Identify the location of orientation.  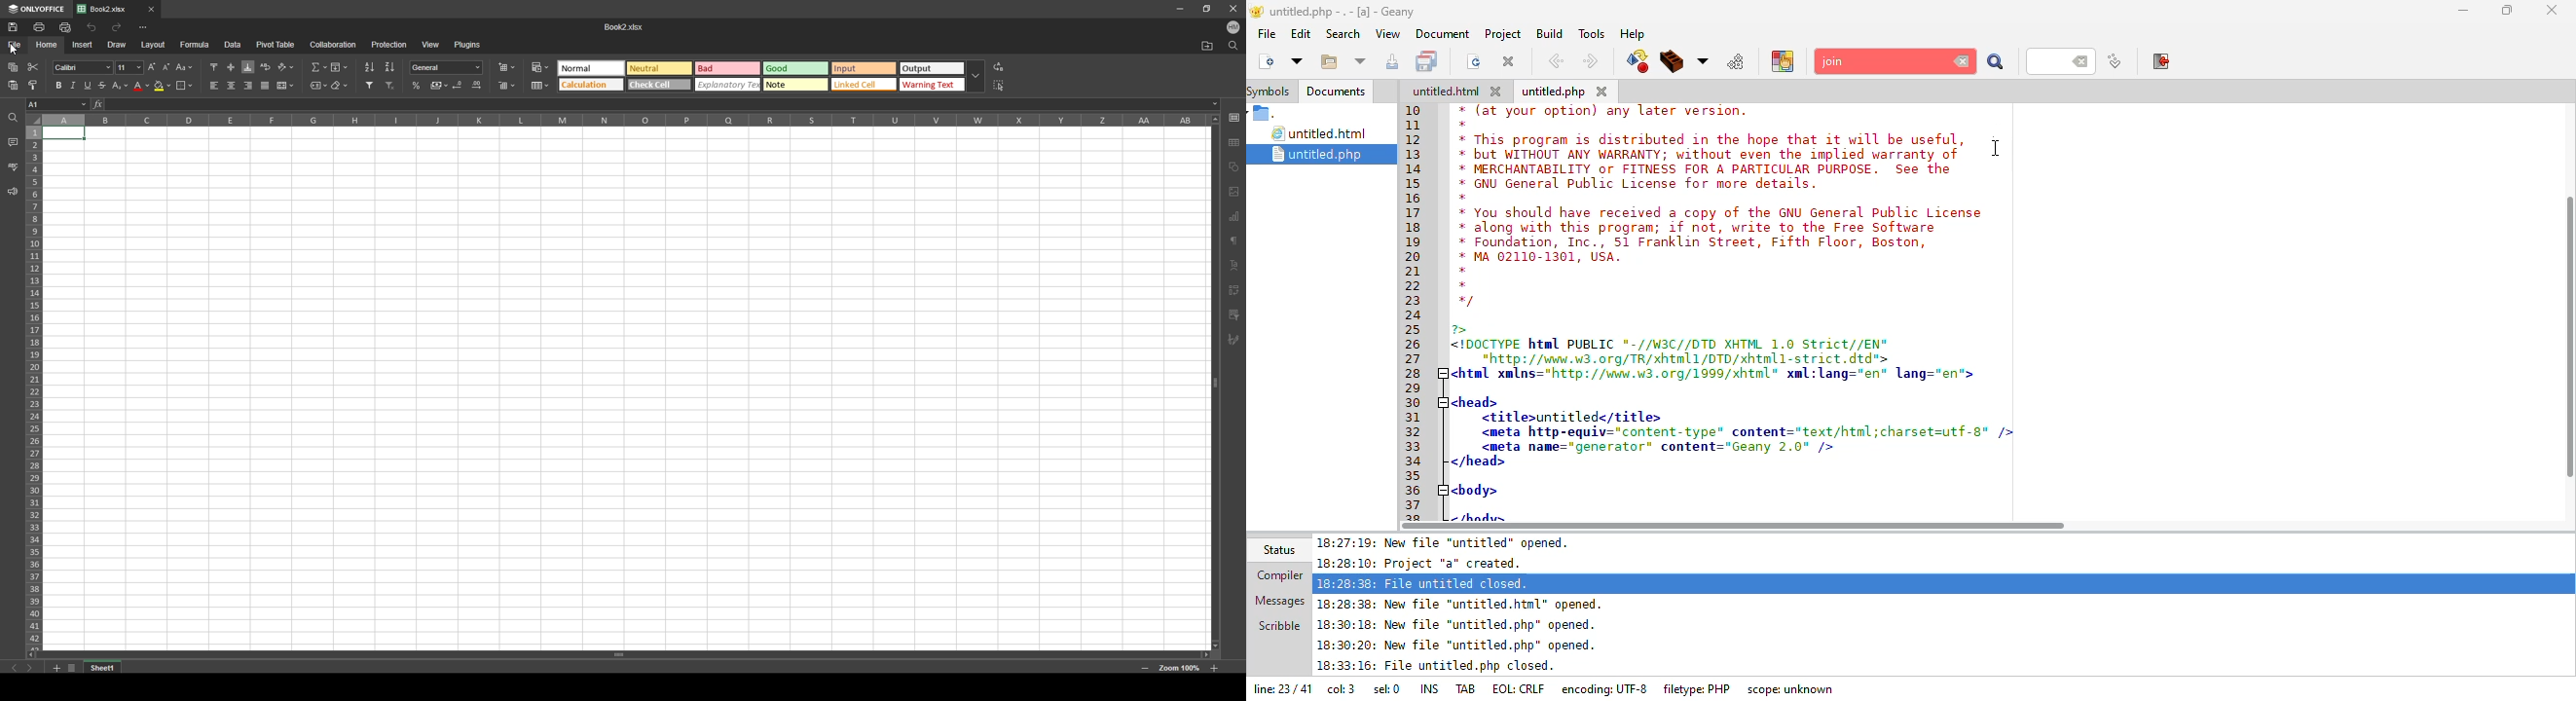
(287, 67).